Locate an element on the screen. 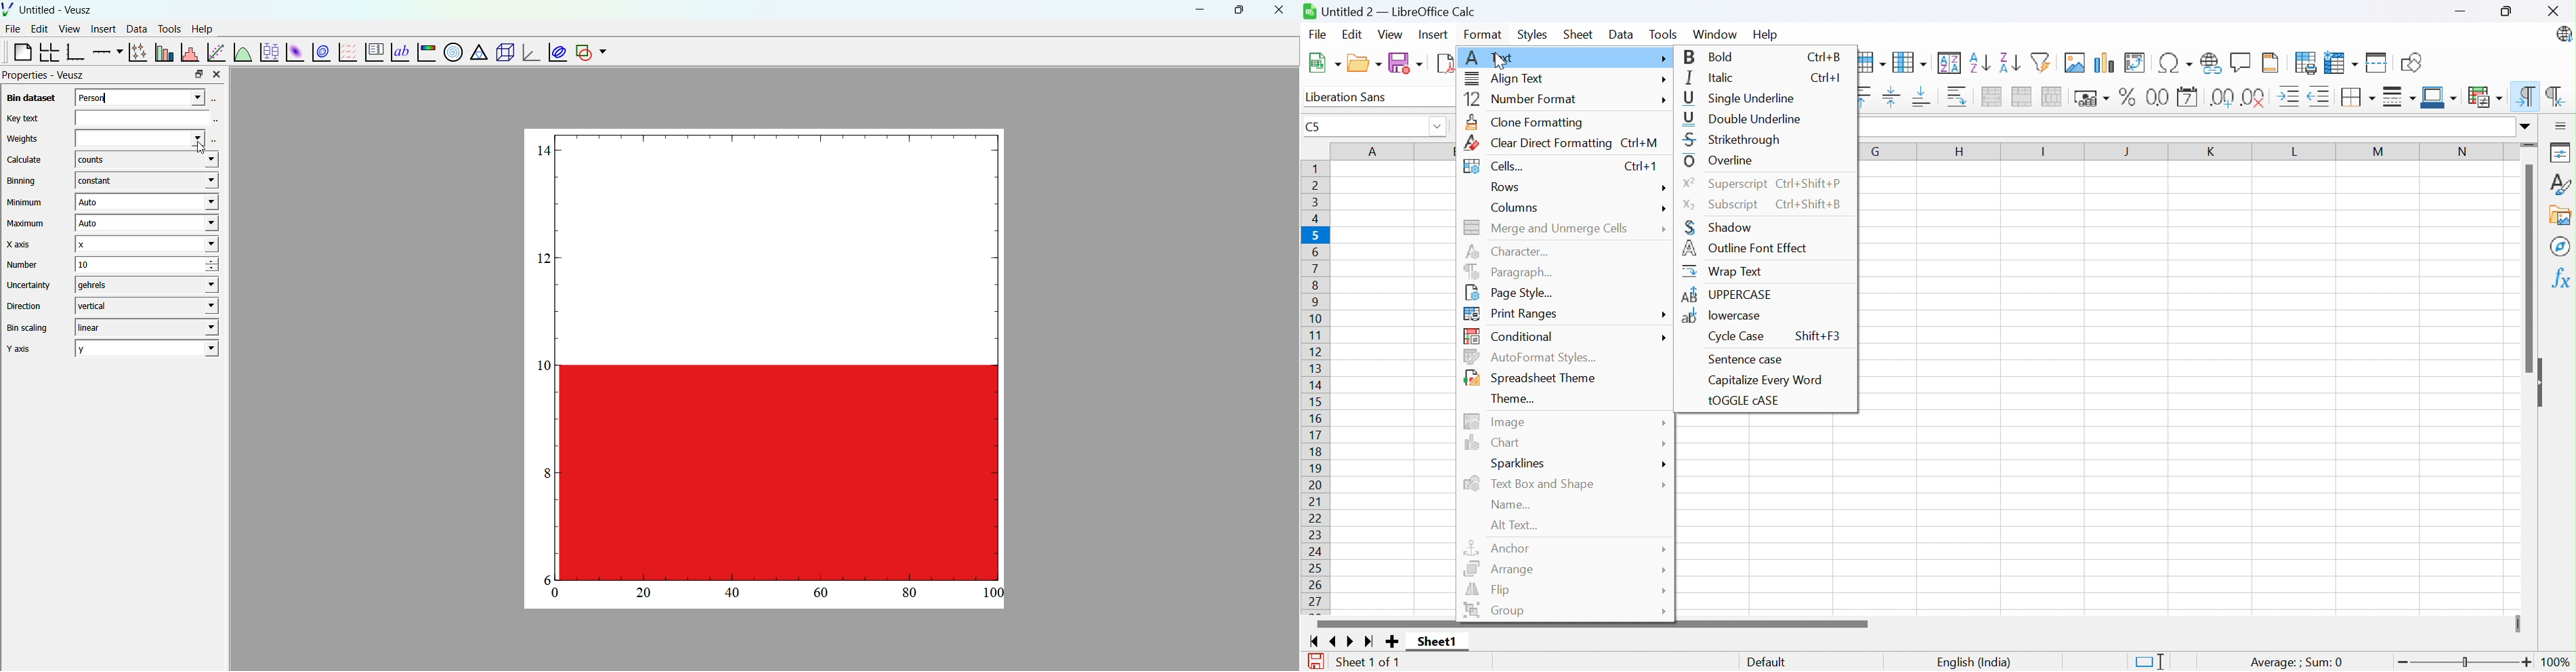 The image size is (2576, 672). Histogram of a dataset is located at coordinates (189, 51).